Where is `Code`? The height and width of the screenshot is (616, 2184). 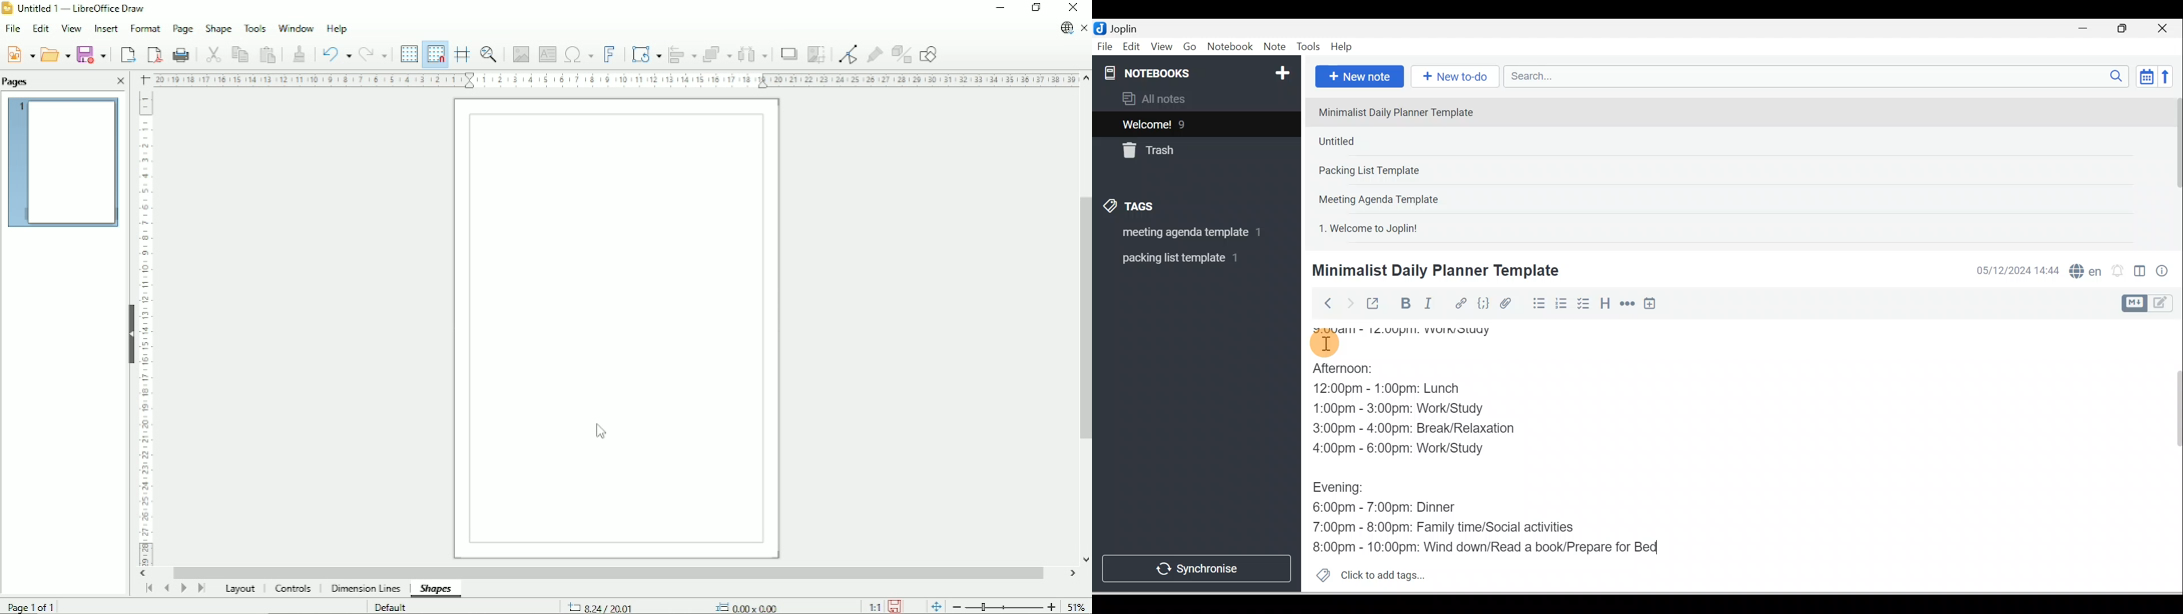
Code is located at coordinates (1484, 304).